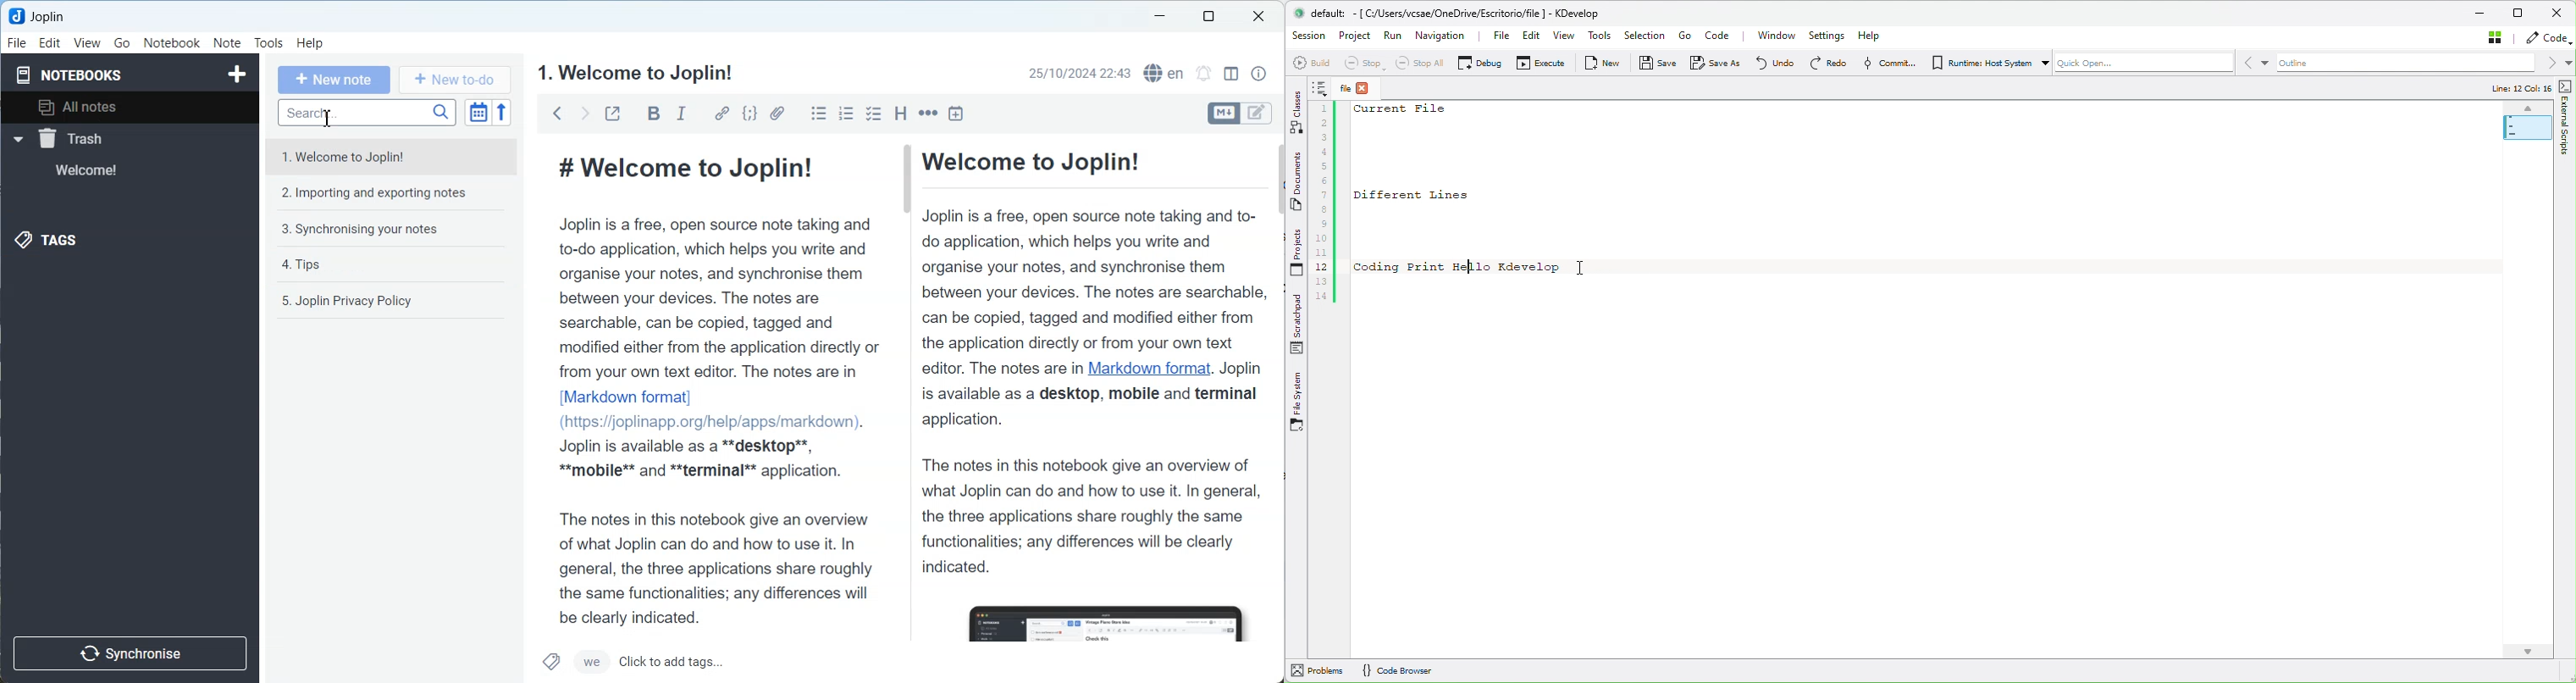 Image resolution: width=2576 pixels, height=700 pixels. Describe the element at coordinates (18, 43) in the screenshot. I see `File` at that location.